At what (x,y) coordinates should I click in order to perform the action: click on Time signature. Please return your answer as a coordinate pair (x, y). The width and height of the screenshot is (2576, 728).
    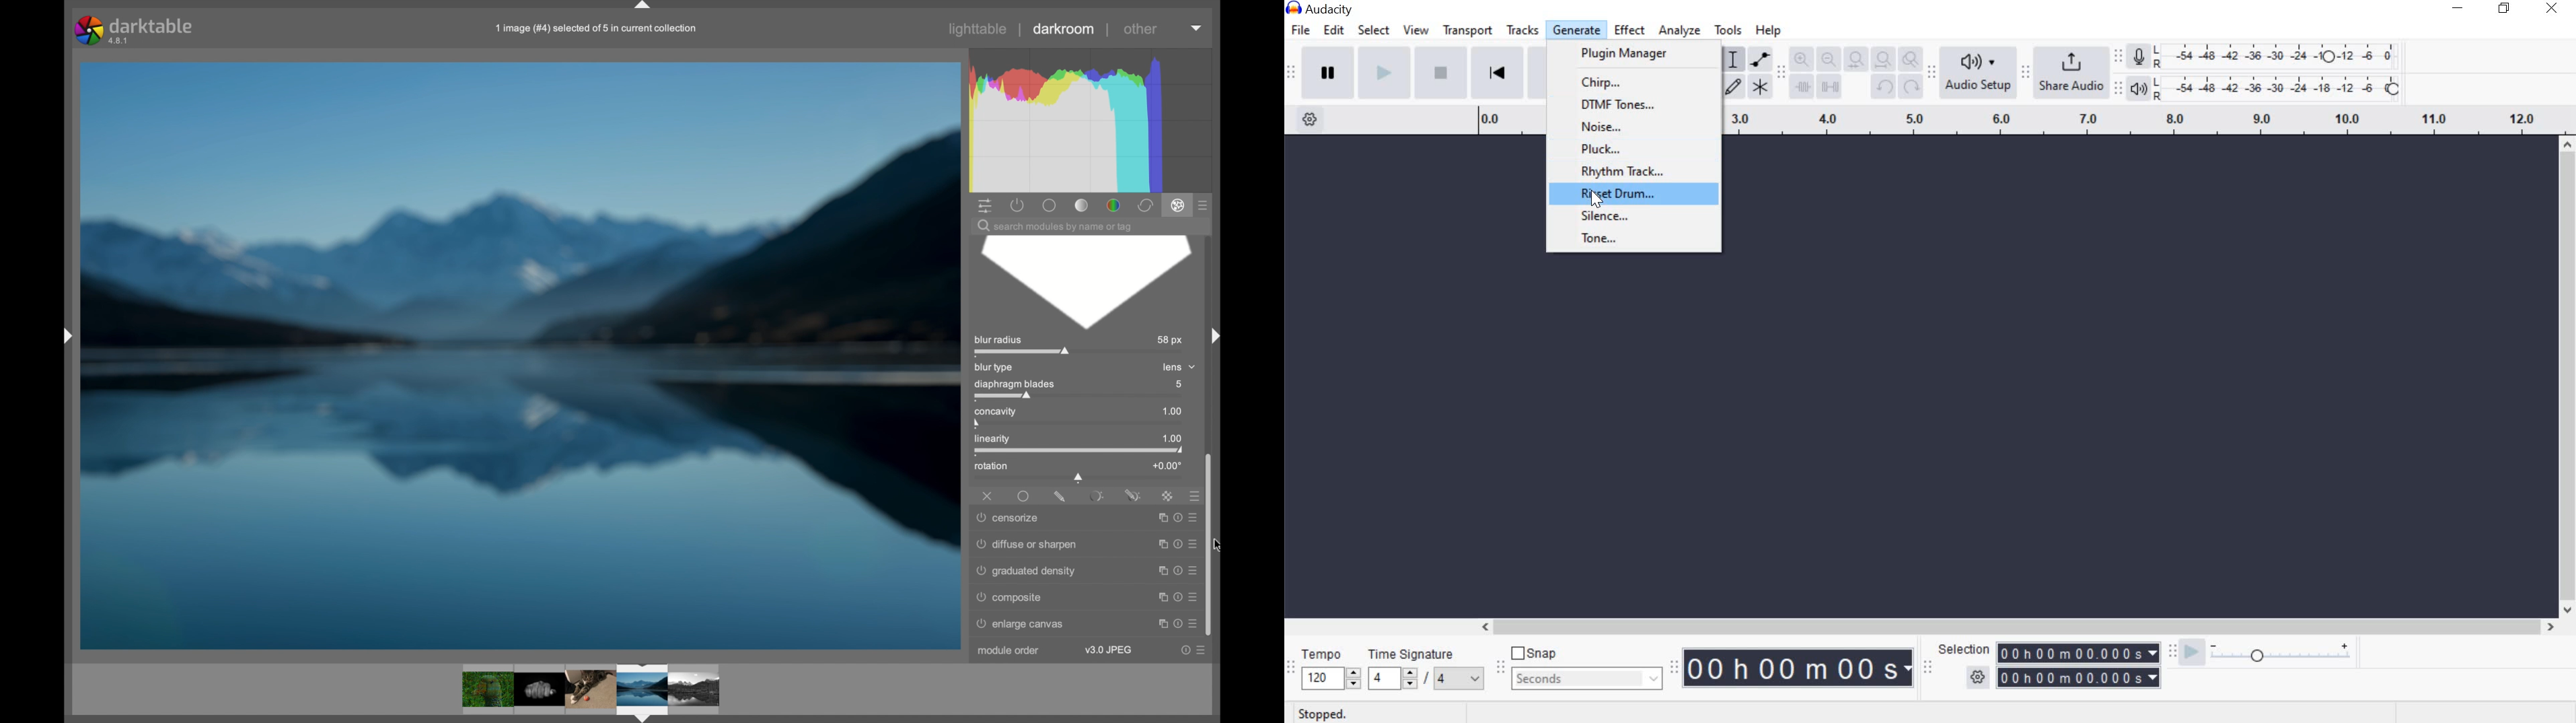
    Looking at the image, I should click on (1427, 672).